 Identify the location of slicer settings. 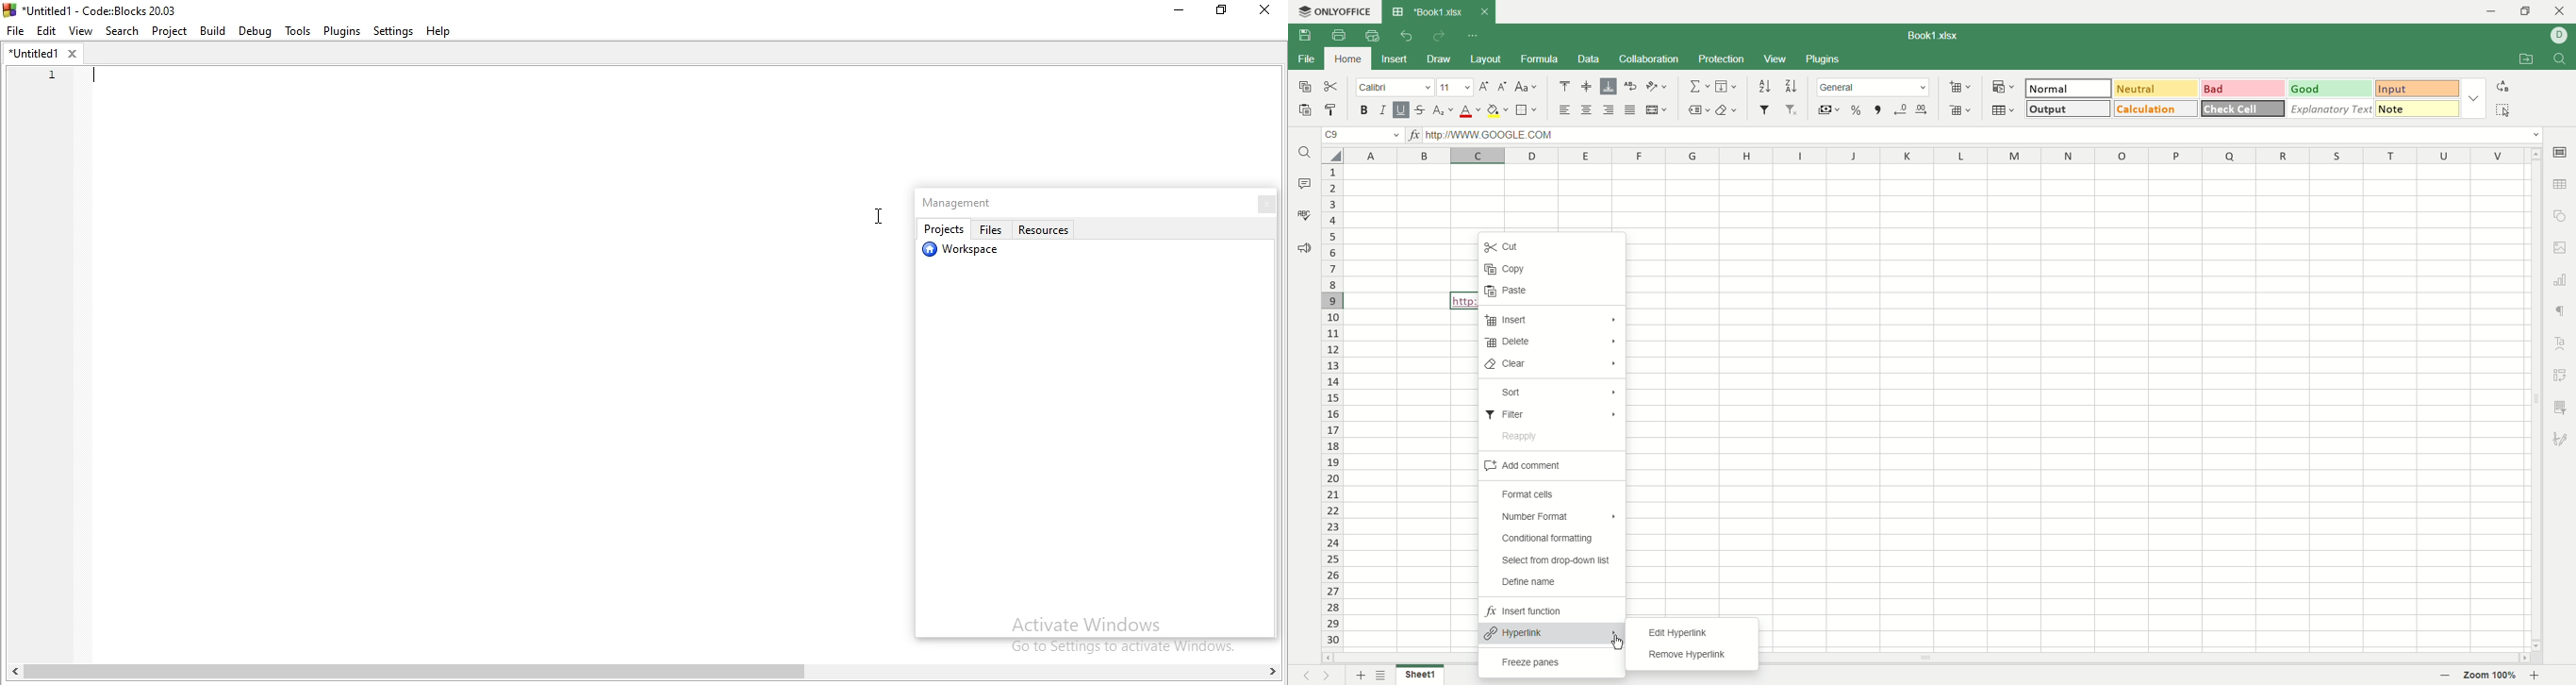
(2560, 405).